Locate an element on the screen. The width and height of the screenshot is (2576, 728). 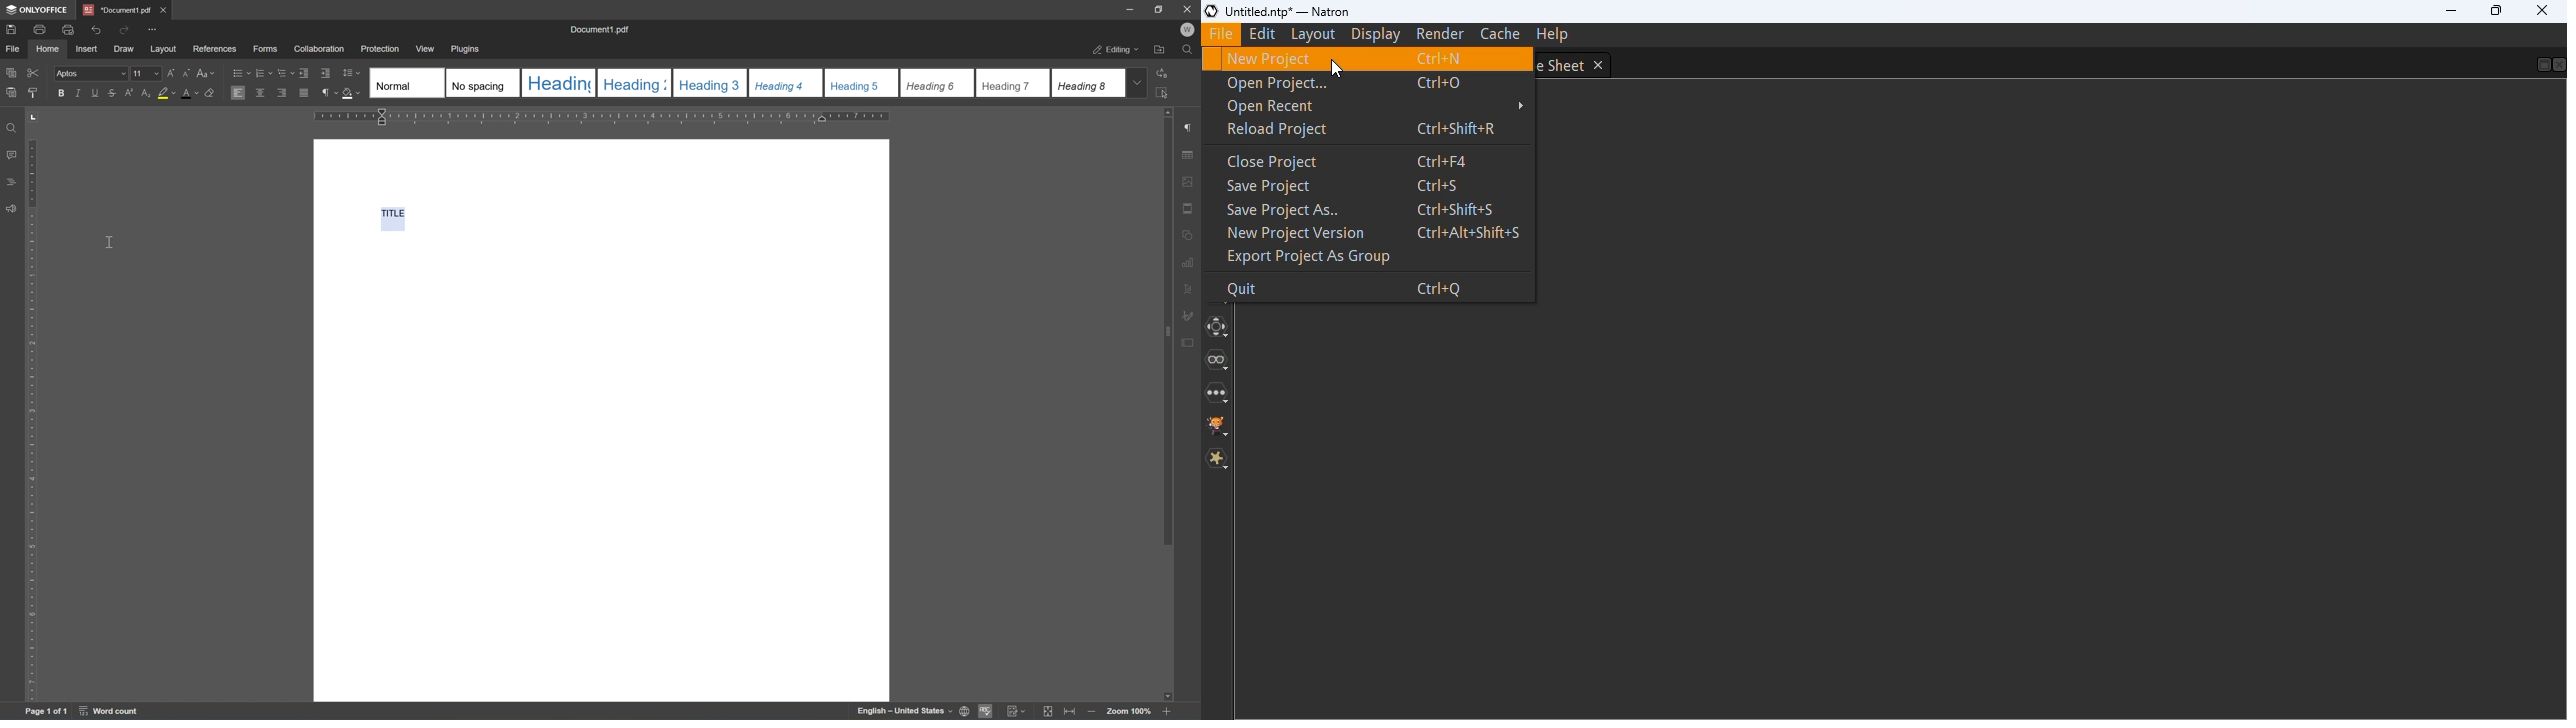
restore down is located at coordinates (1160, 10).